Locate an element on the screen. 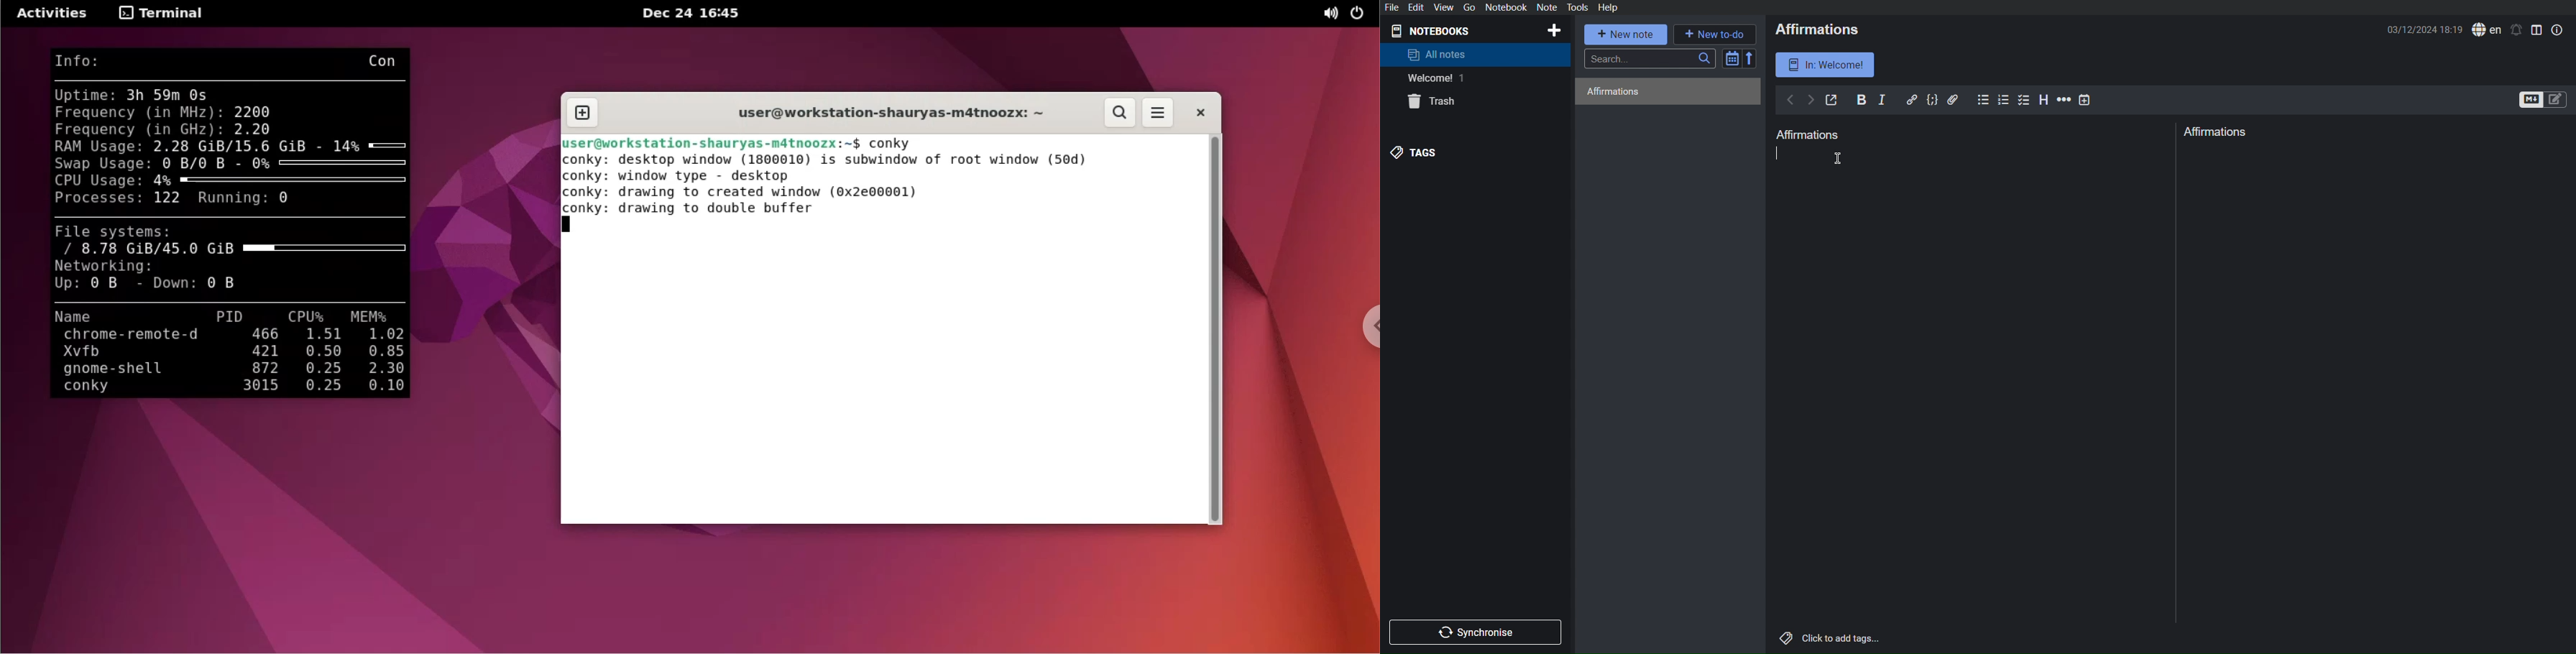 The image size is (2576, 672). View is located at coordinates (1443, 7).